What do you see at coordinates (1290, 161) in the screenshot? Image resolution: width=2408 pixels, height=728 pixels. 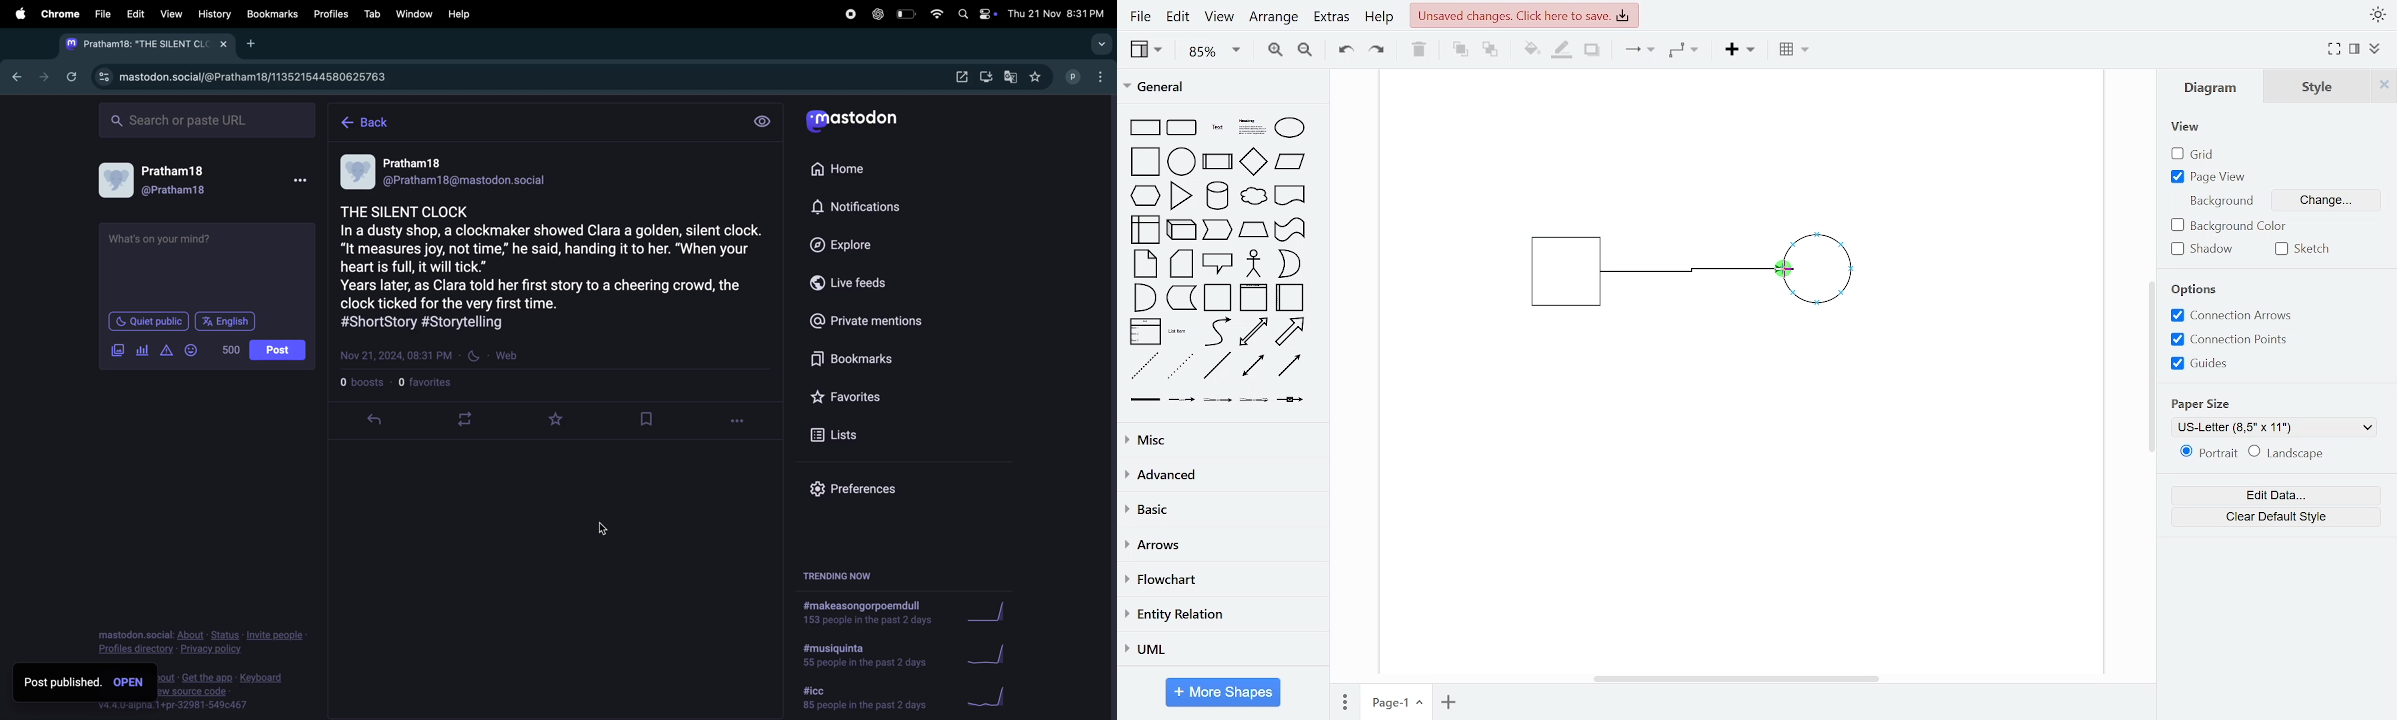 I see `paralellogram` at bounding box center [1290, 161].